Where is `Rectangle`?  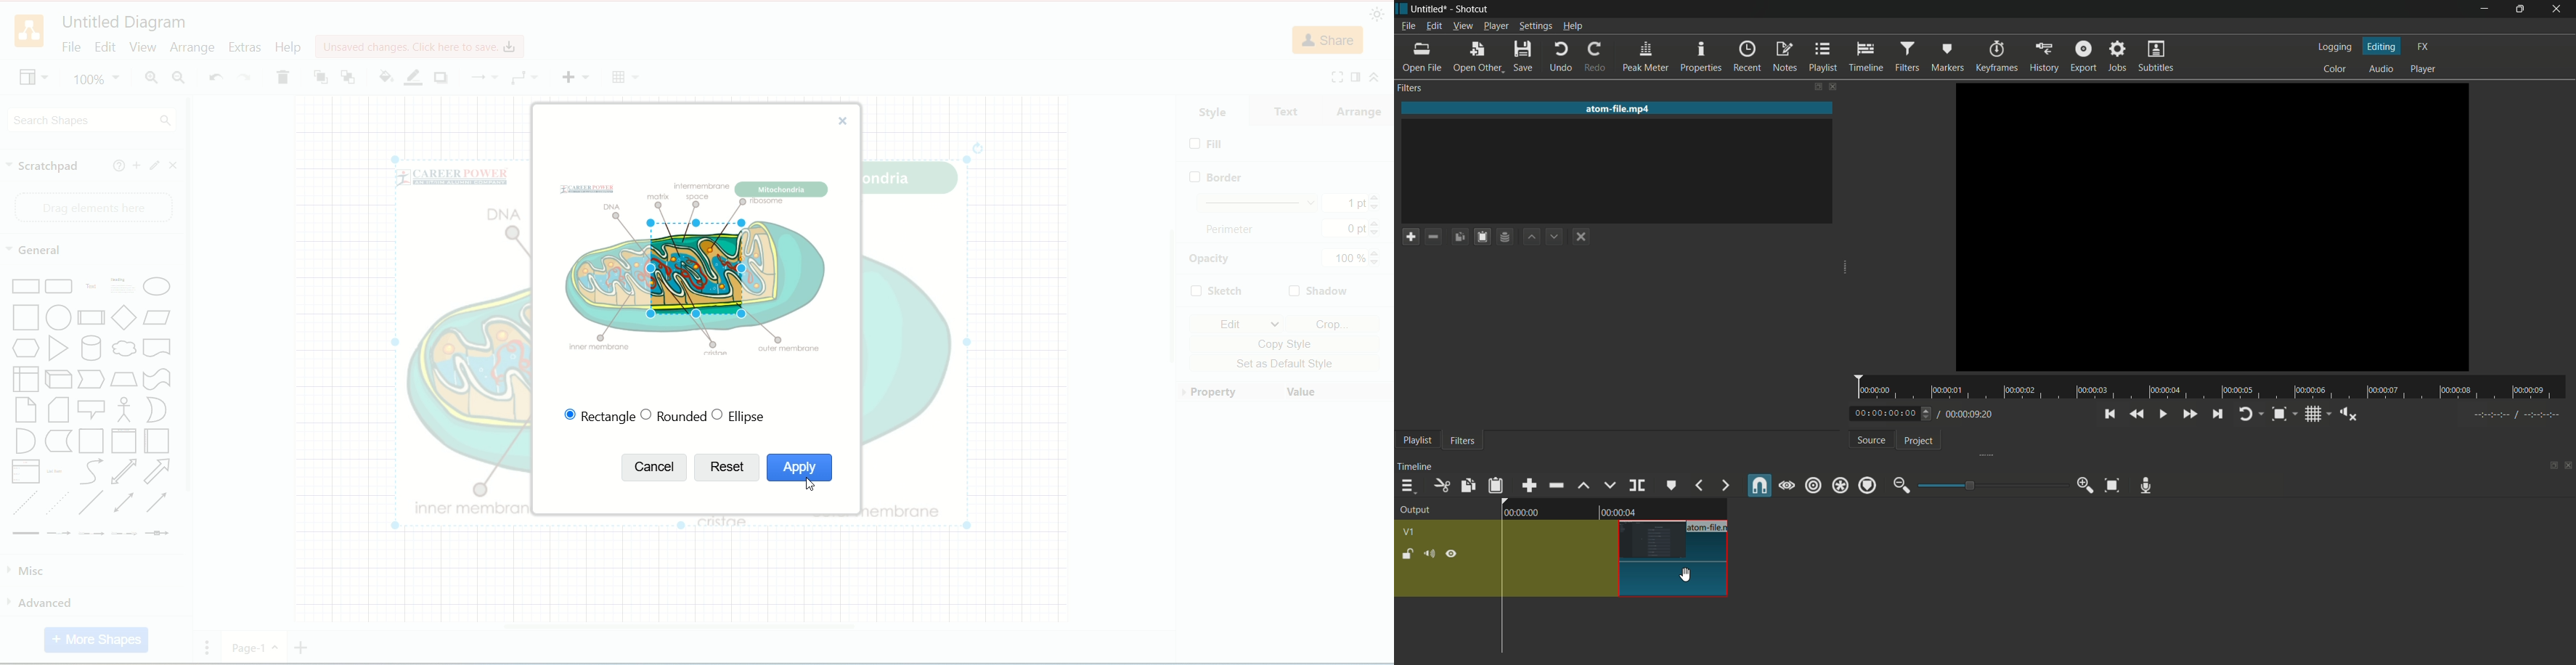
Rectangle is located at coordinates (27, 285).